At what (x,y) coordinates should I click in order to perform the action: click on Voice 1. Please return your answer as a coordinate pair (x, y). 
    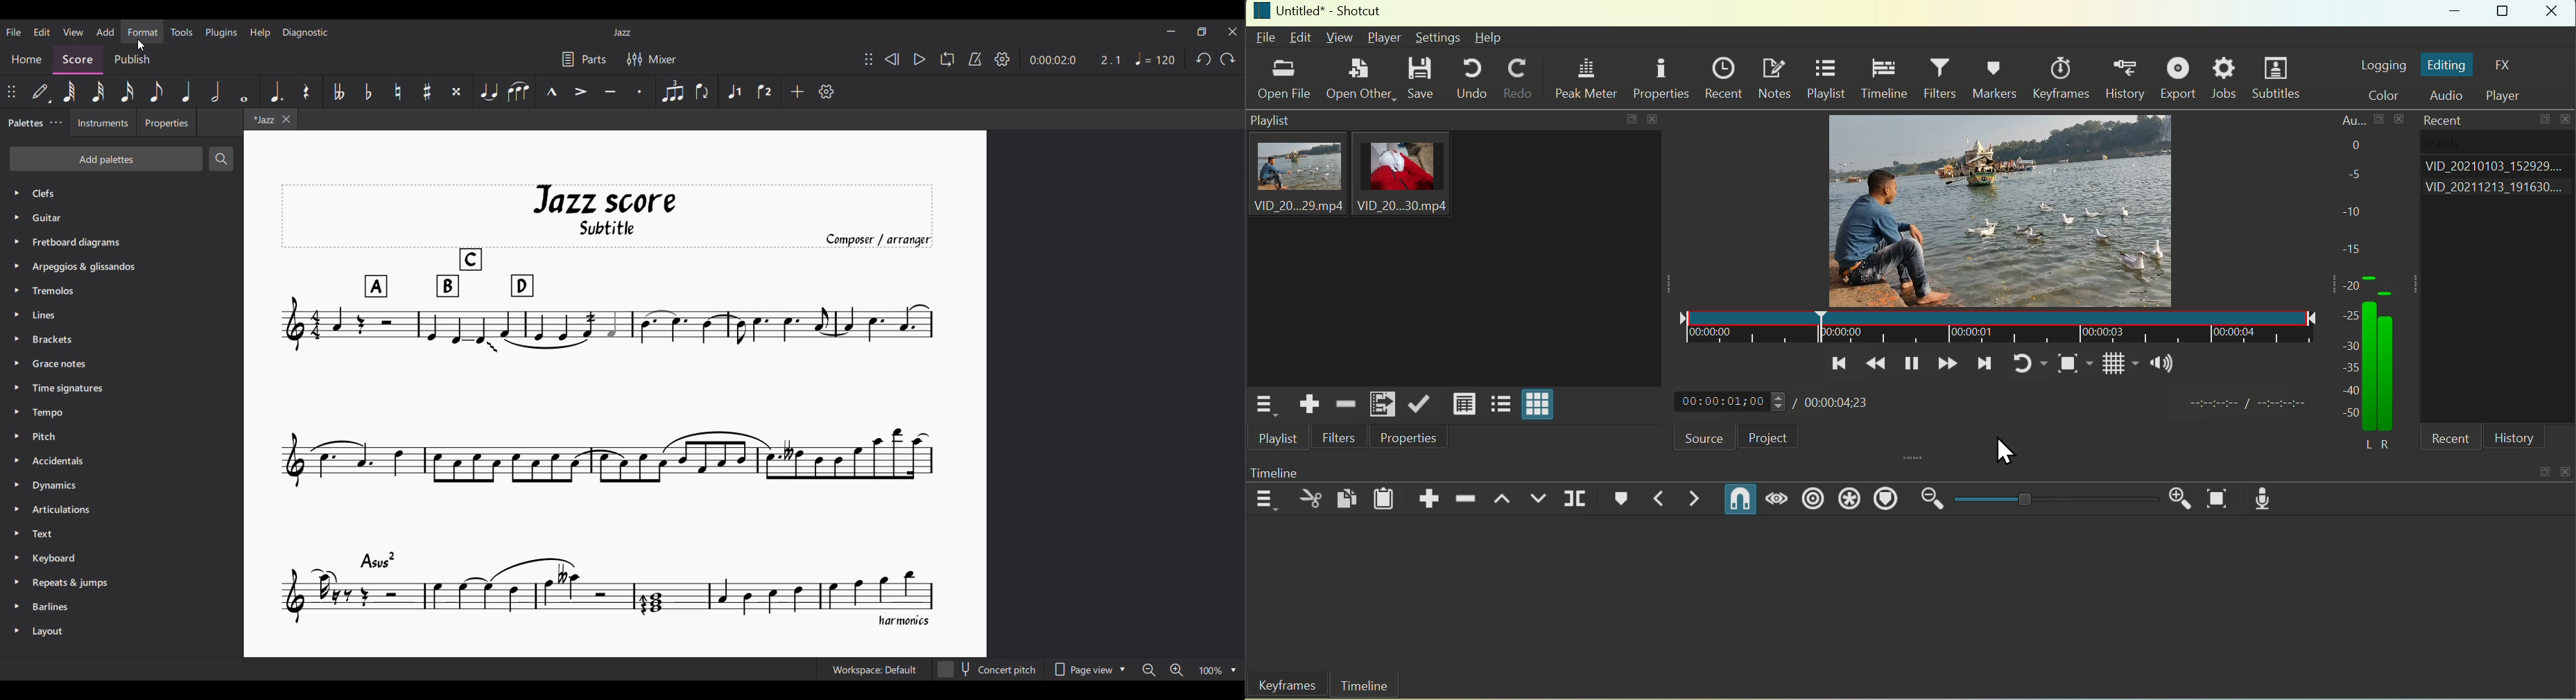
    Looking at the image, I should click on (733, 91).